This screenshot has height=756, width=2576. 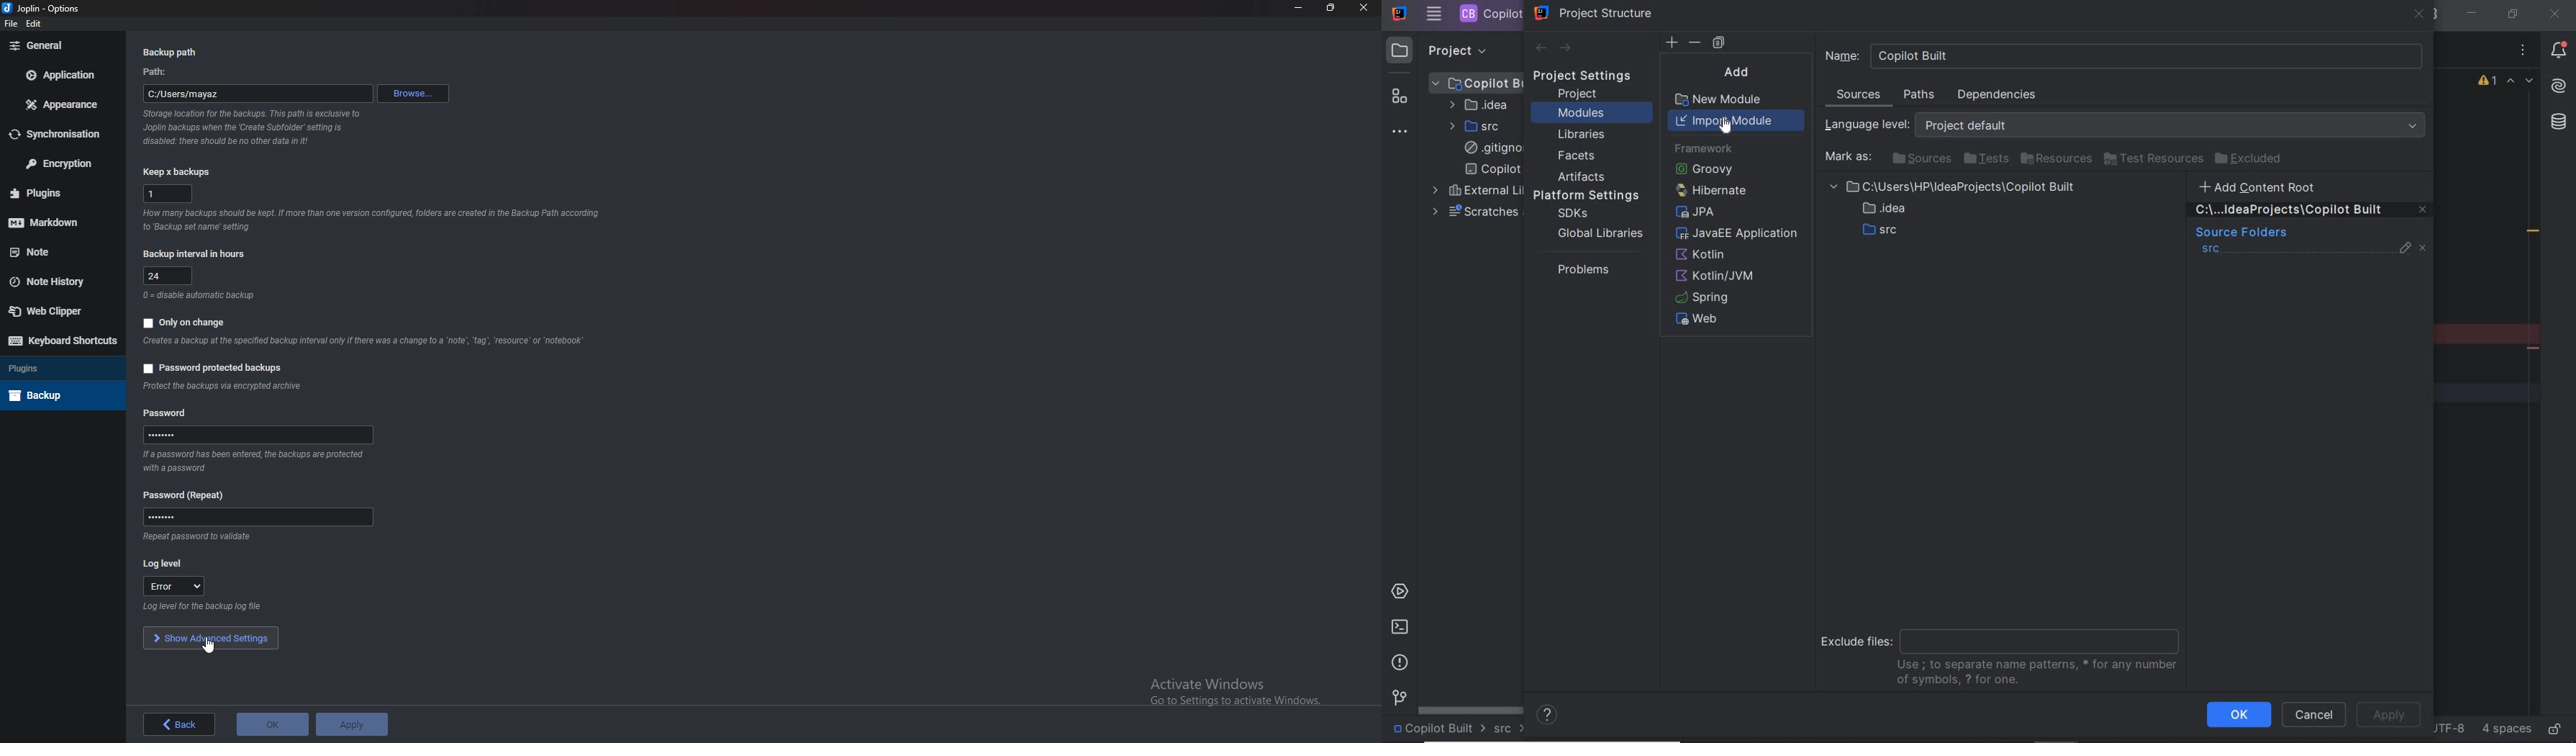 I want to click on terminal, so click(x=1399, y=626).